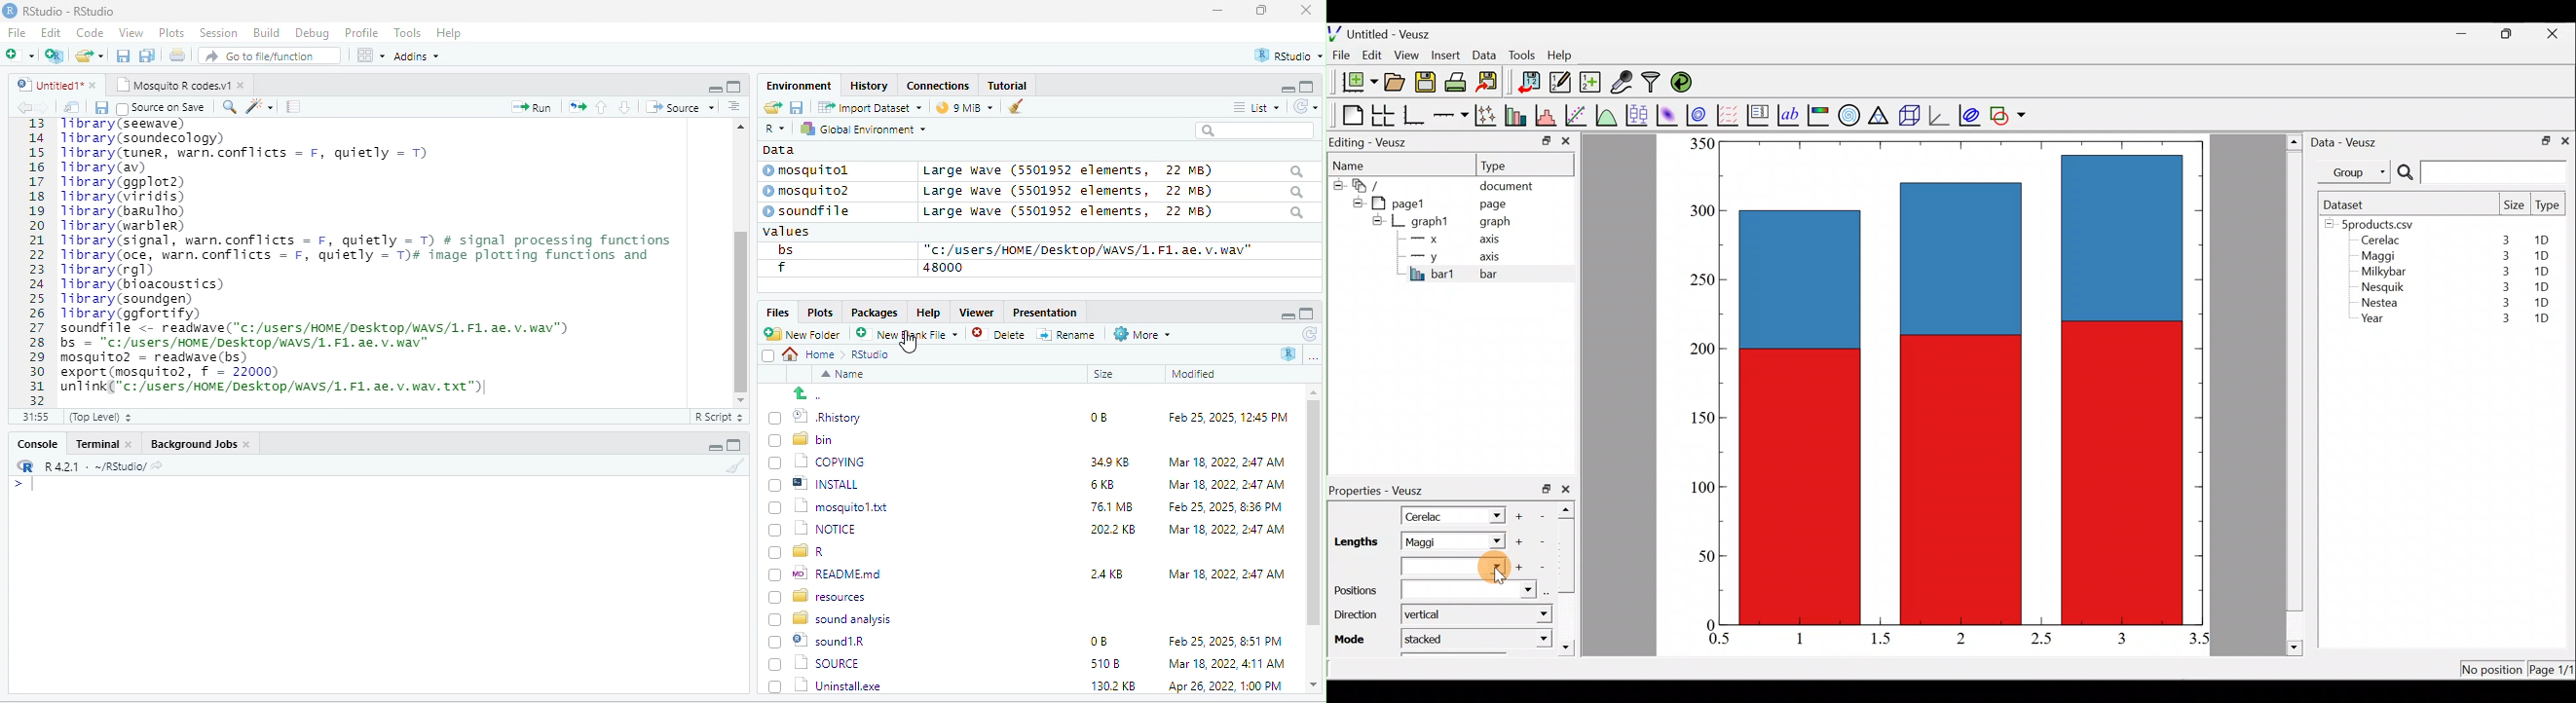  What do you see at coordinates (1384, 32) in the screenshot?
I see `Untitled - Veusz` at bounding box center [1384, 32].